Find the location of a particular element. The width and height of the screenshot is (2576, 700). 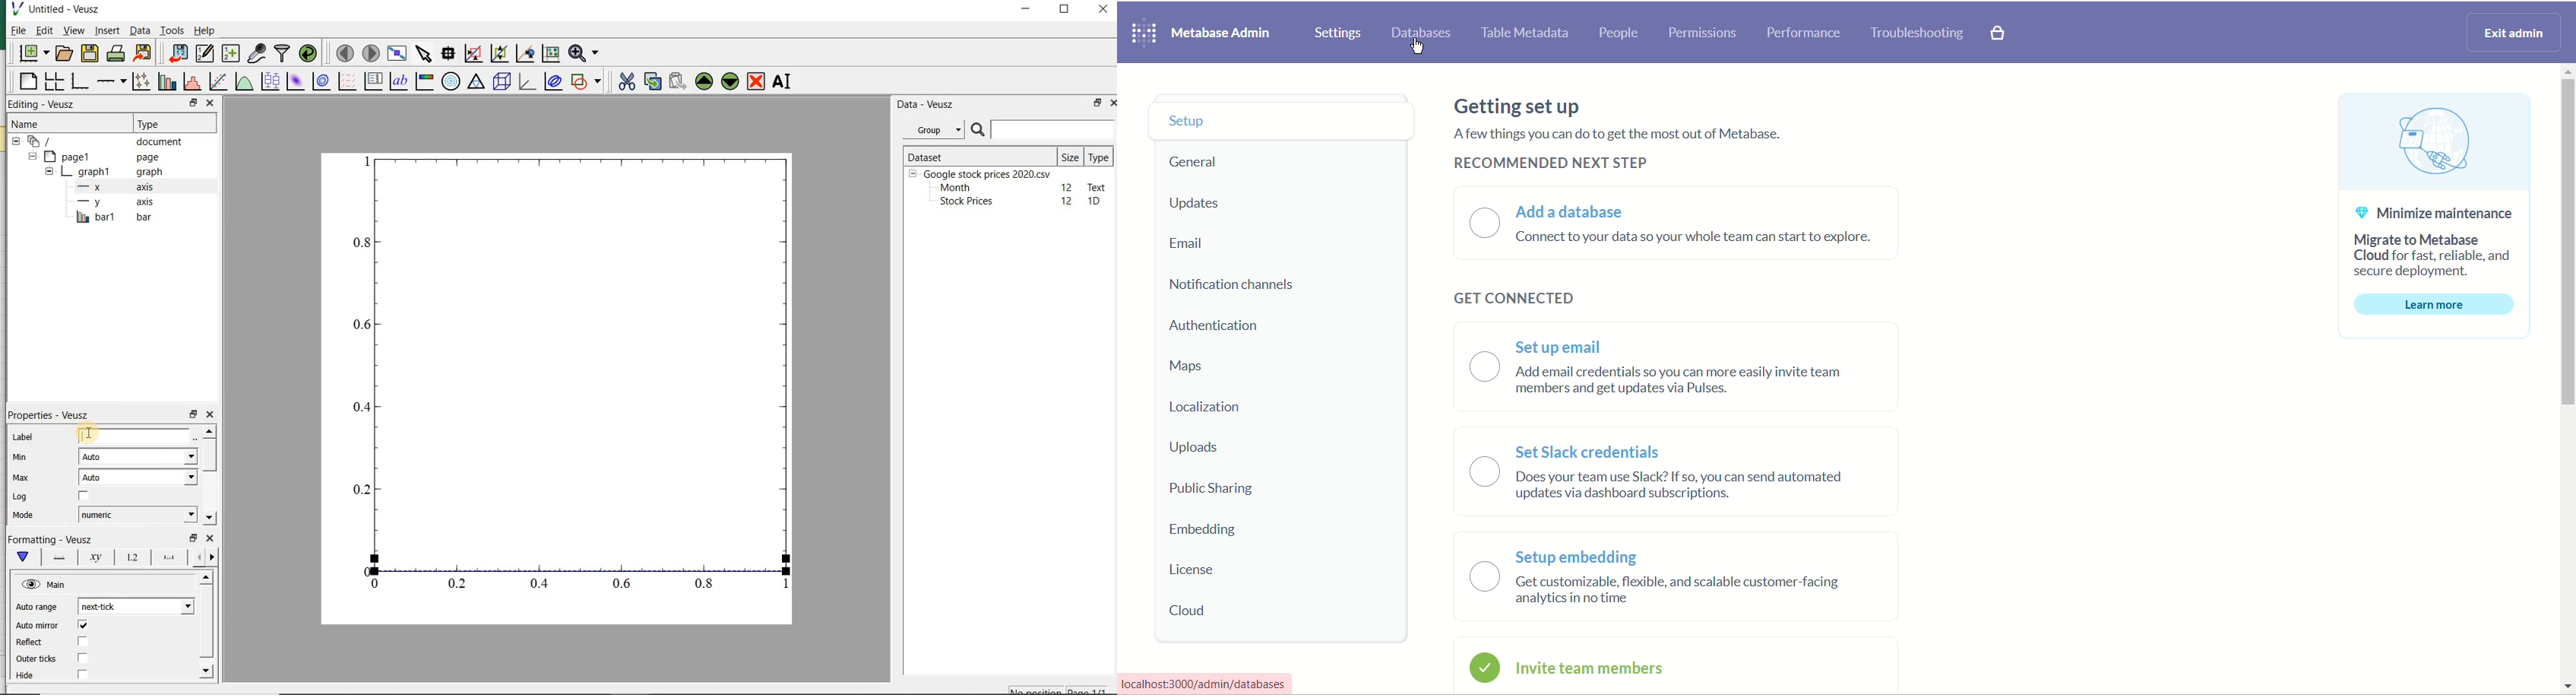

close is located at coordinates (210, 103).